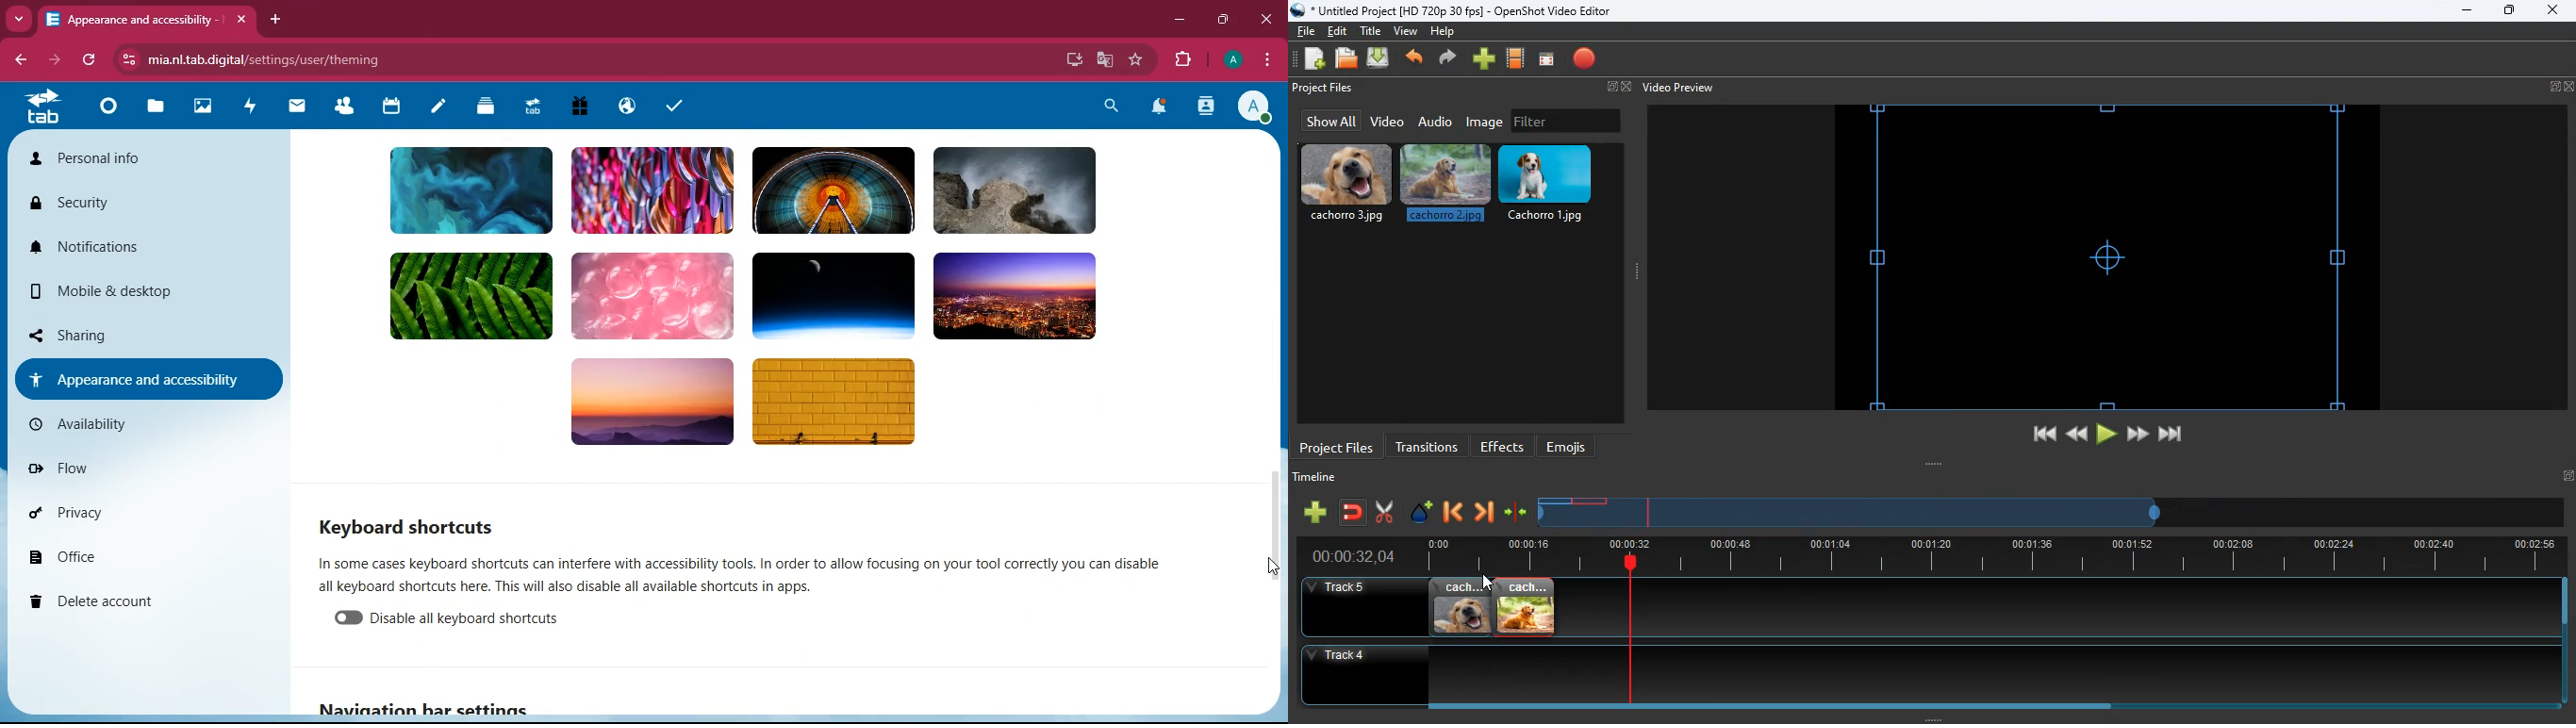  Describe the element at coordinates (2106, 257) in the screenshot. I see `screen` at that location.